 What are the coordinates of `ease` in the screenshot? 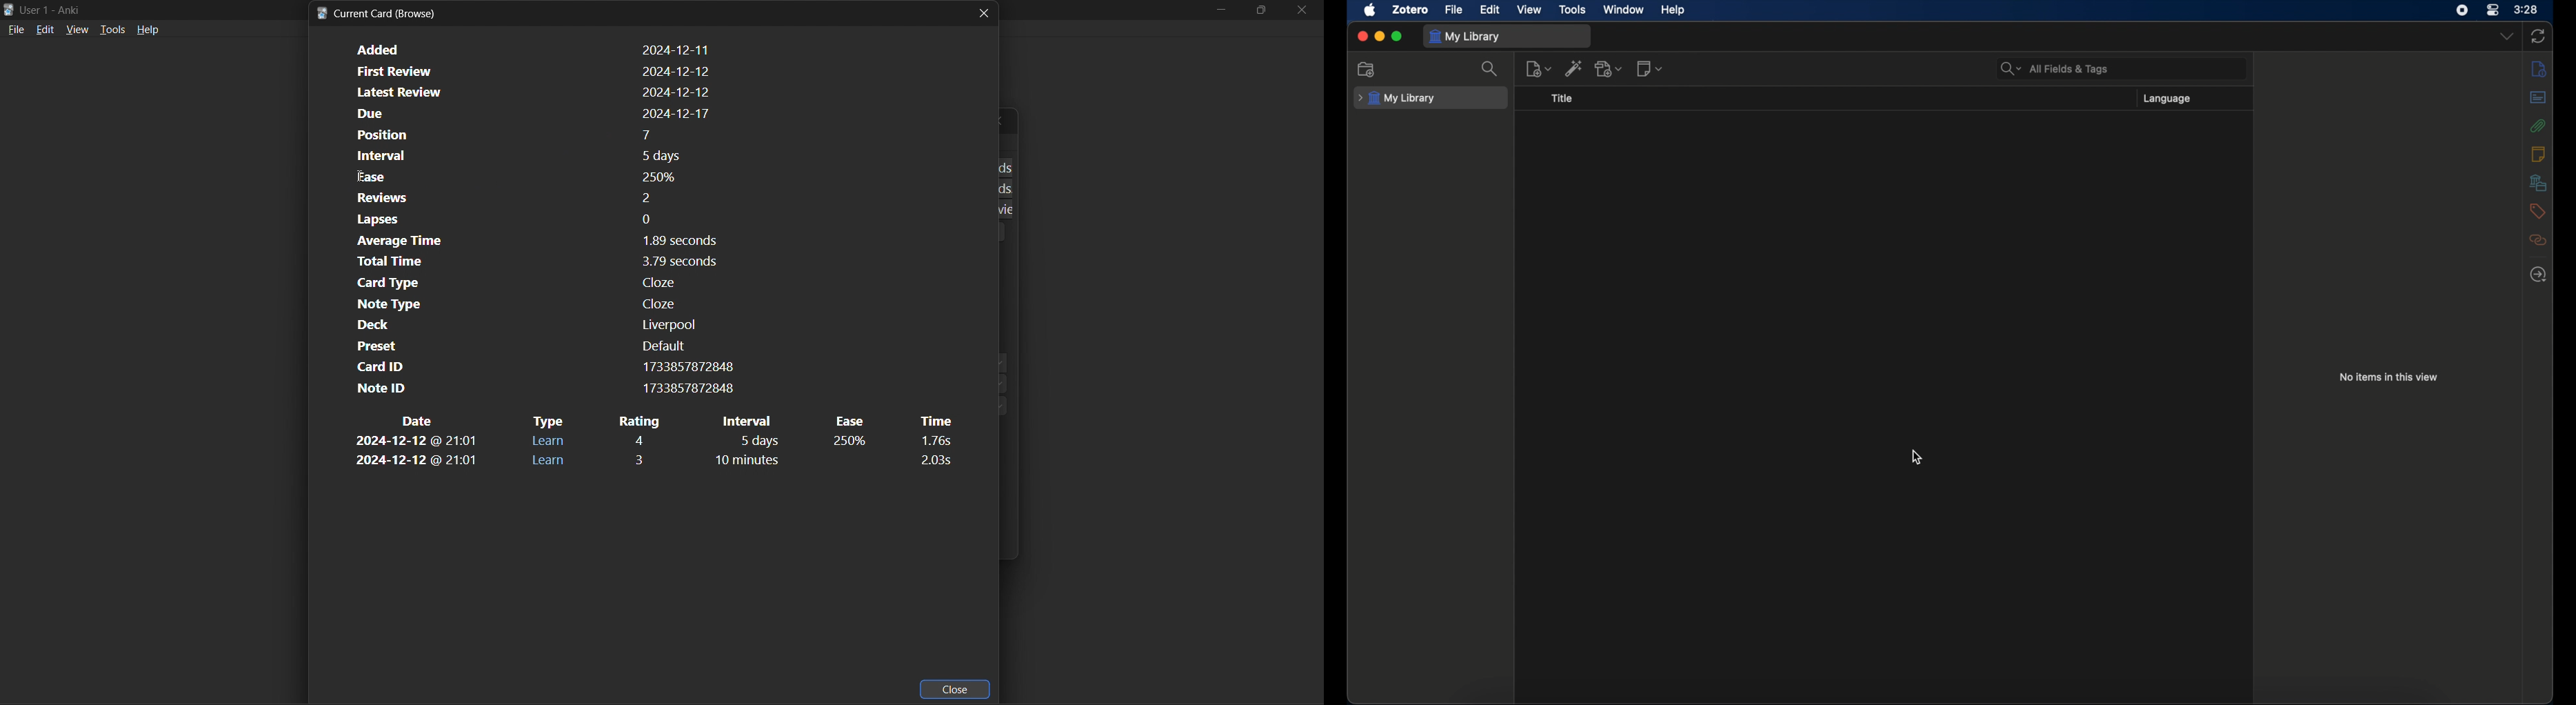 It's located at (850, 442).